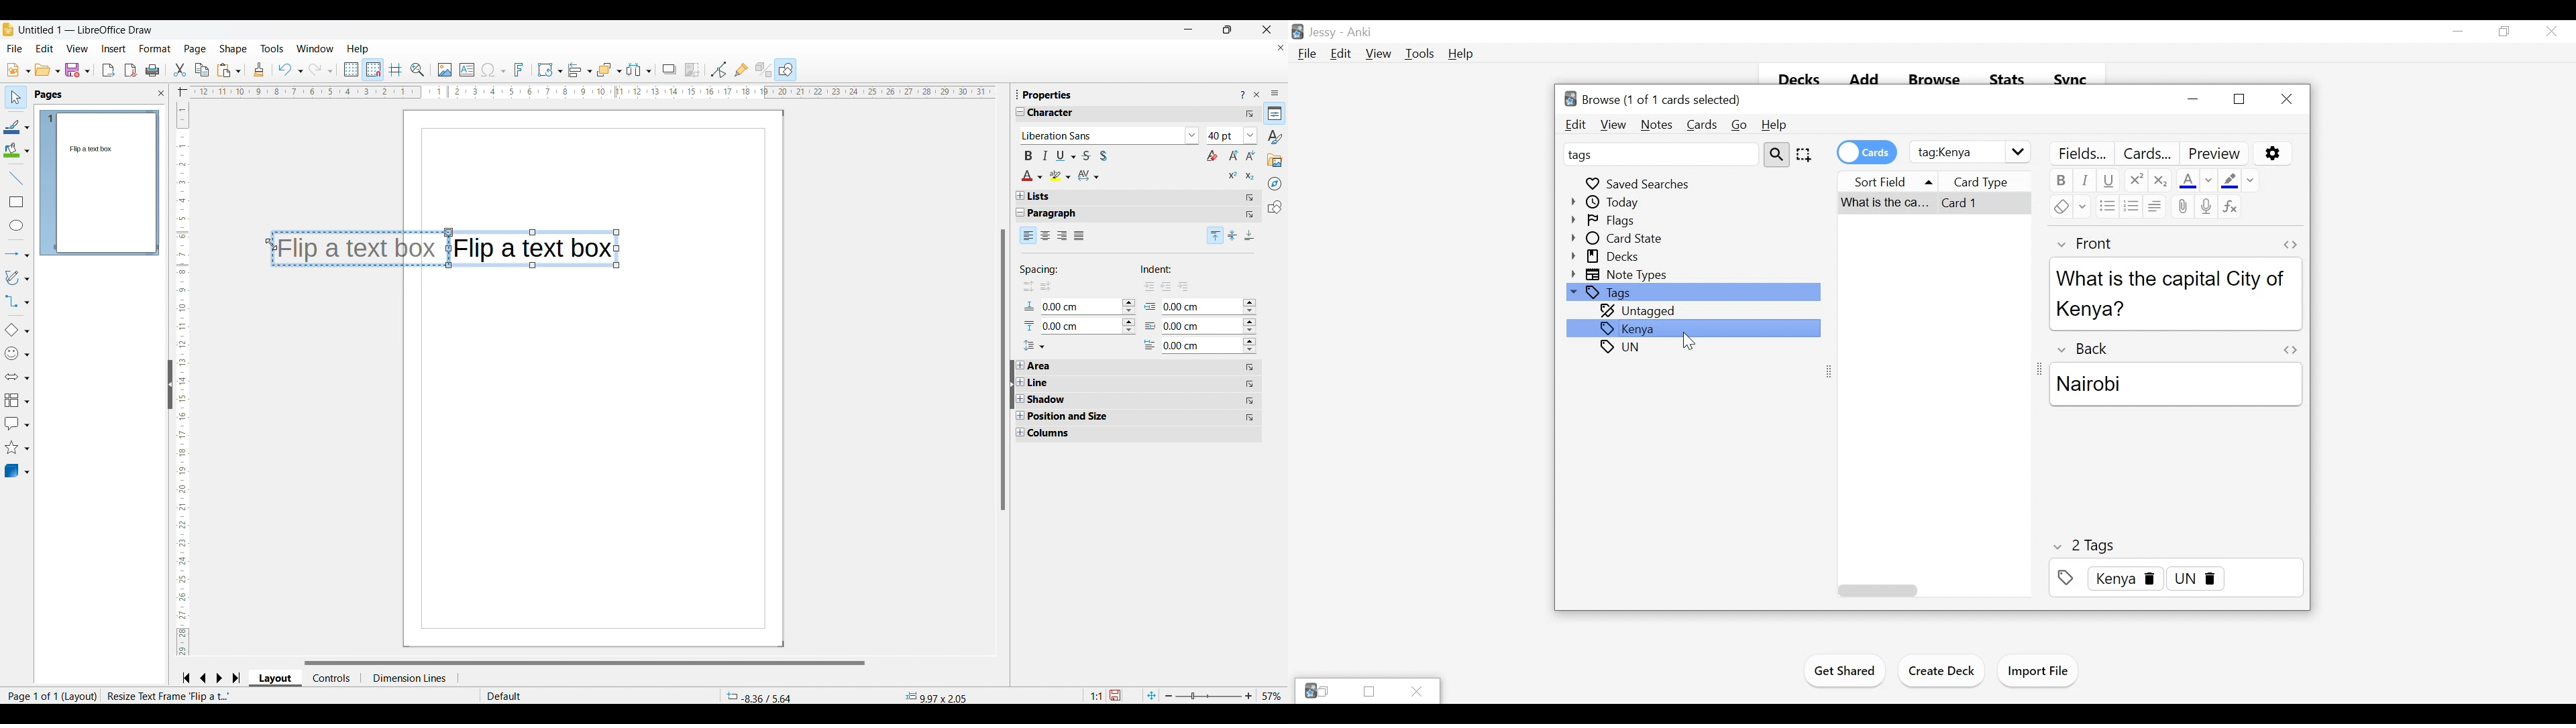 The width and height of the screenshot is (2576, 728). What do you see at coordinates (1257, 95) in the screenshot?
I see `Close sidebar` at bounding box center [1257, 95].